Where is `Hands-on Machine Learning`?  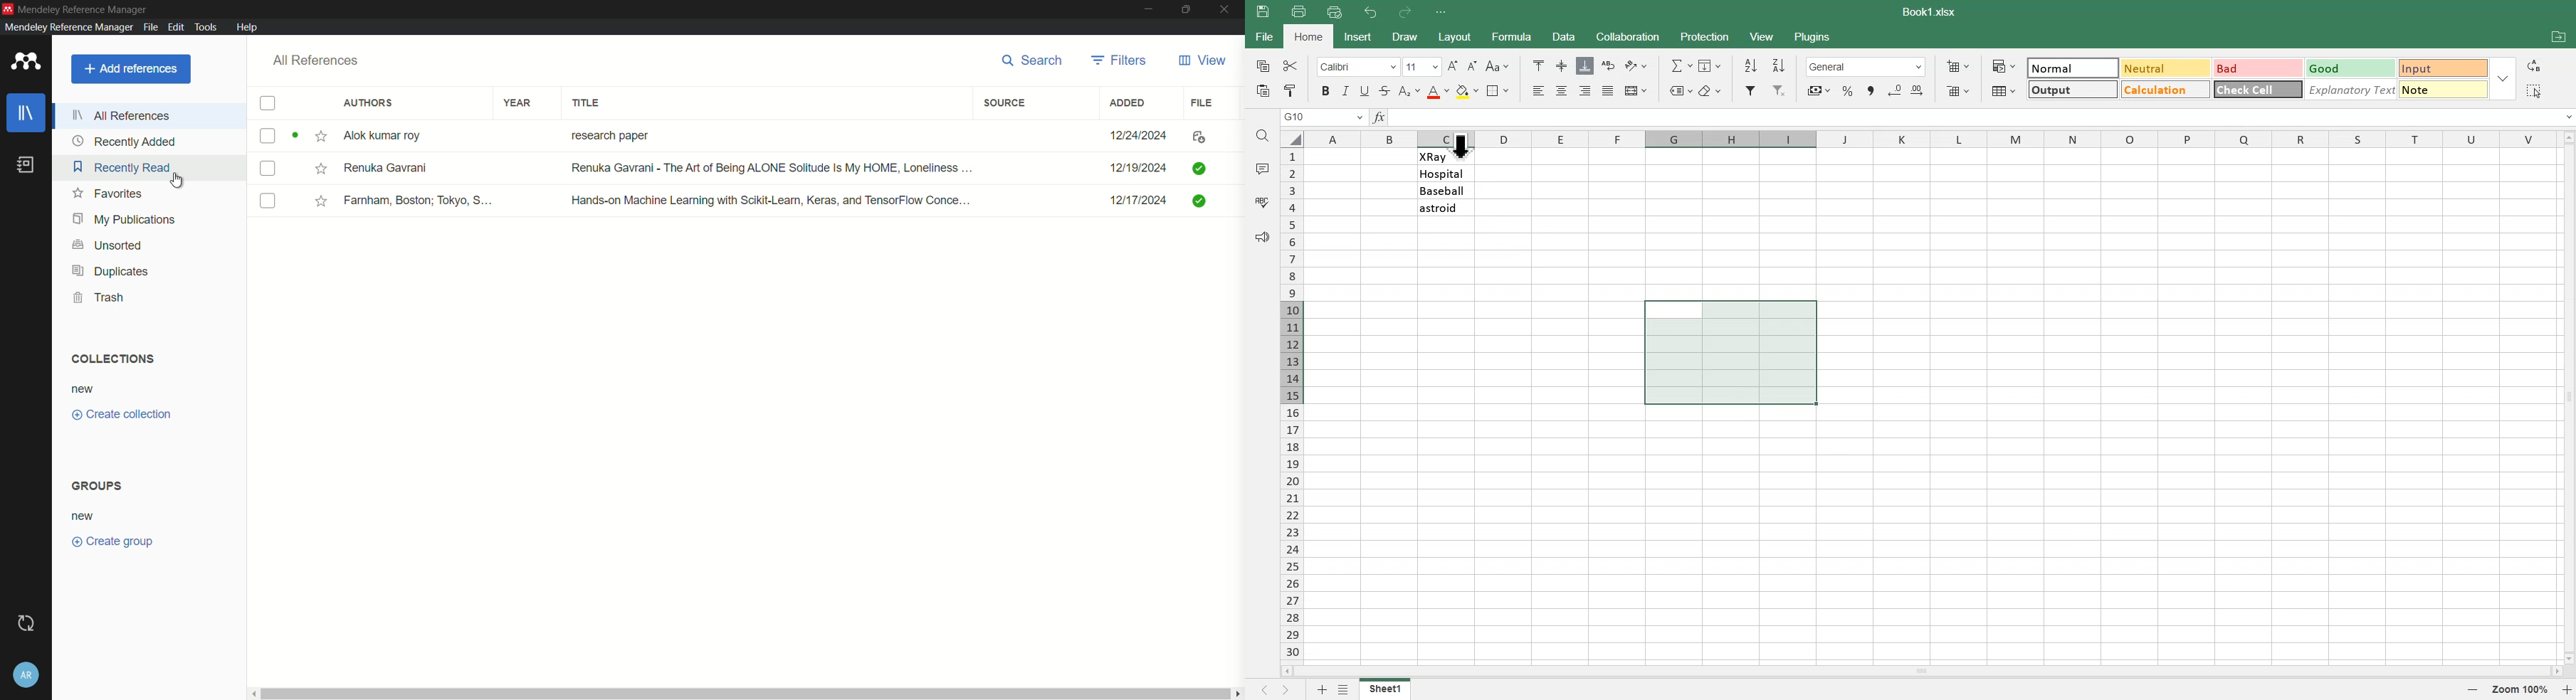 Hands-on Machine Learning is located at coordinates (771, 198).